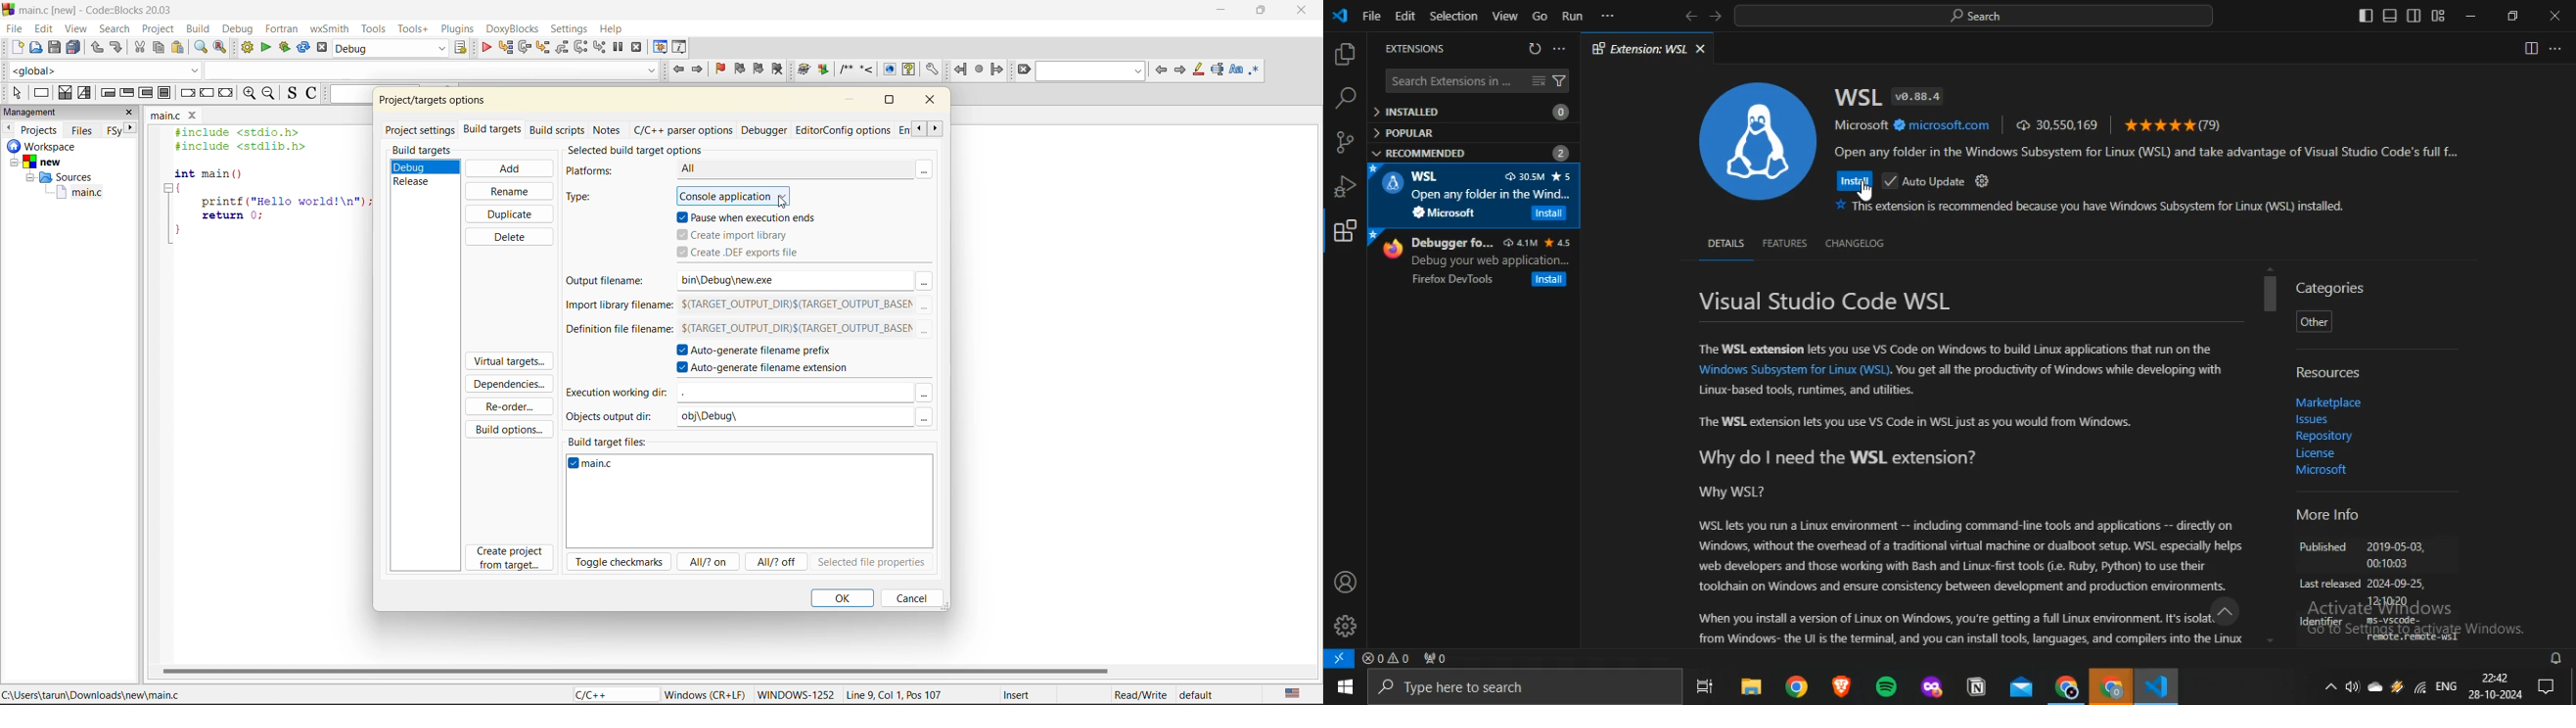 This screenshot has height=728, width=2576. What do you see at coordinates (617, 390) in the screenshot?
I see `execution working dir:` at bounding box center [617, 390].